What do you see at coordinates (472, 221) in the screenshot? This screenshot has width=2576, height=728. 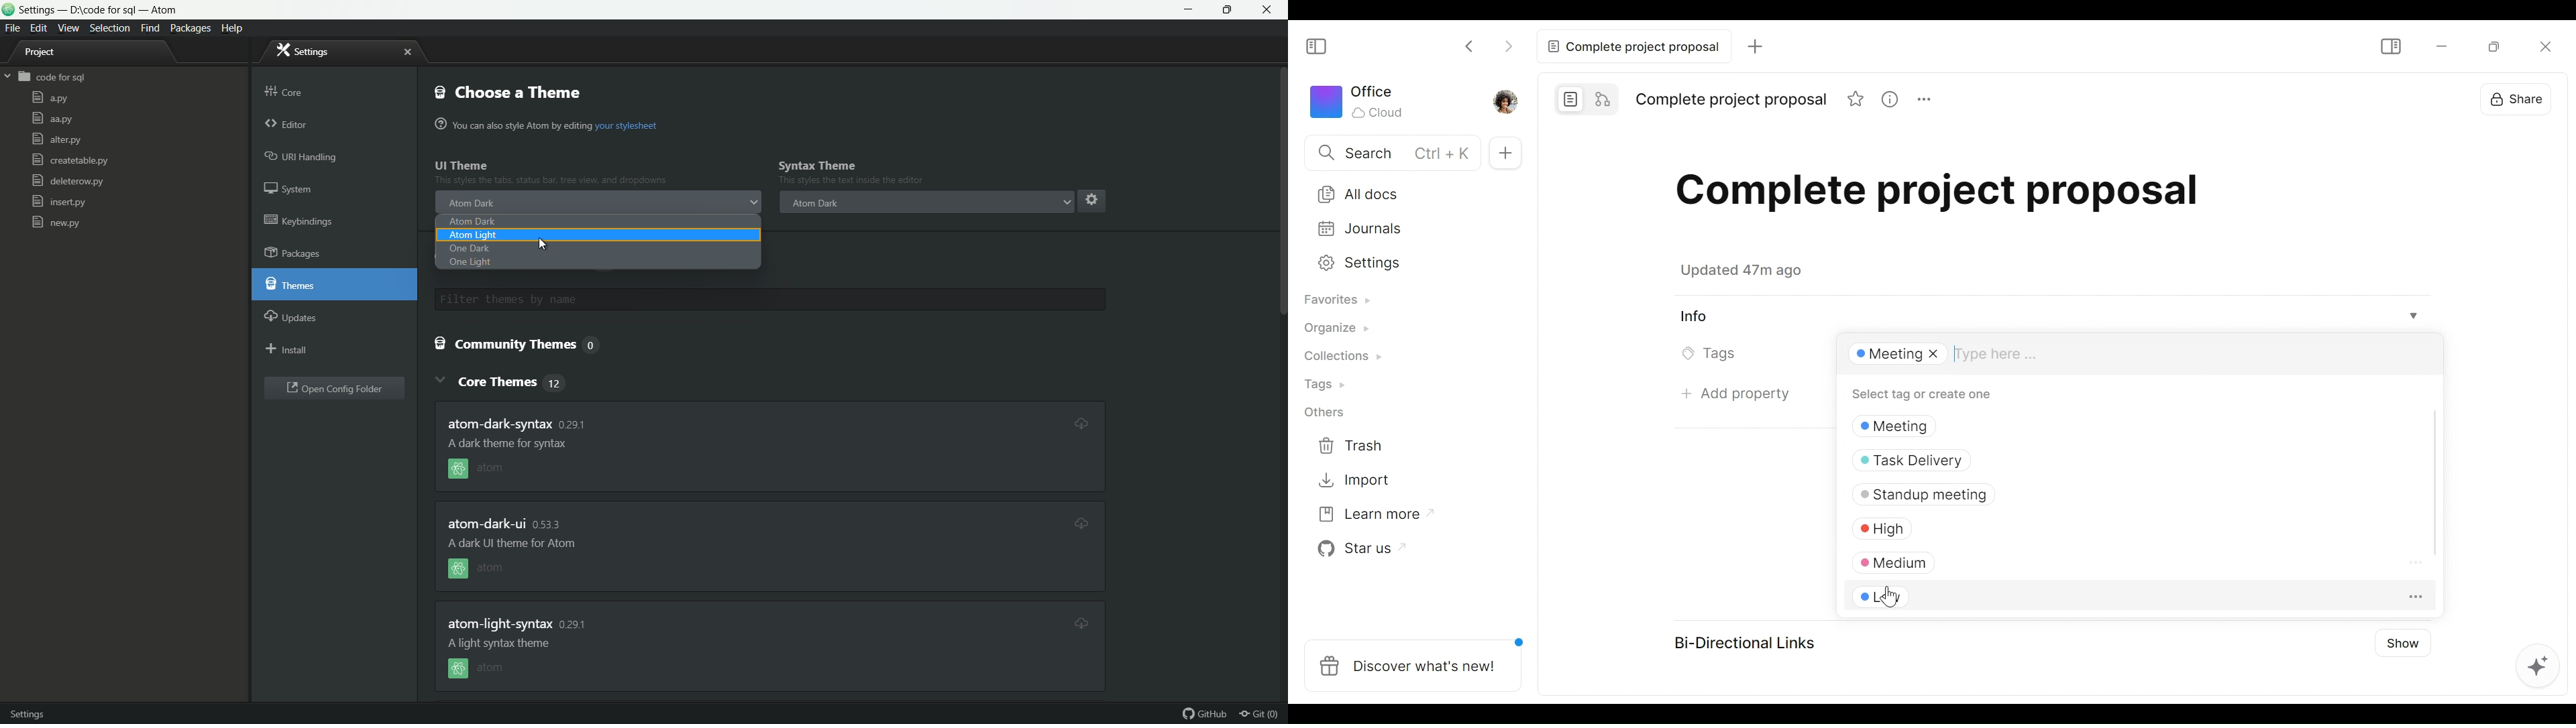 I see `atom dark` at bounding box center [472, 221].